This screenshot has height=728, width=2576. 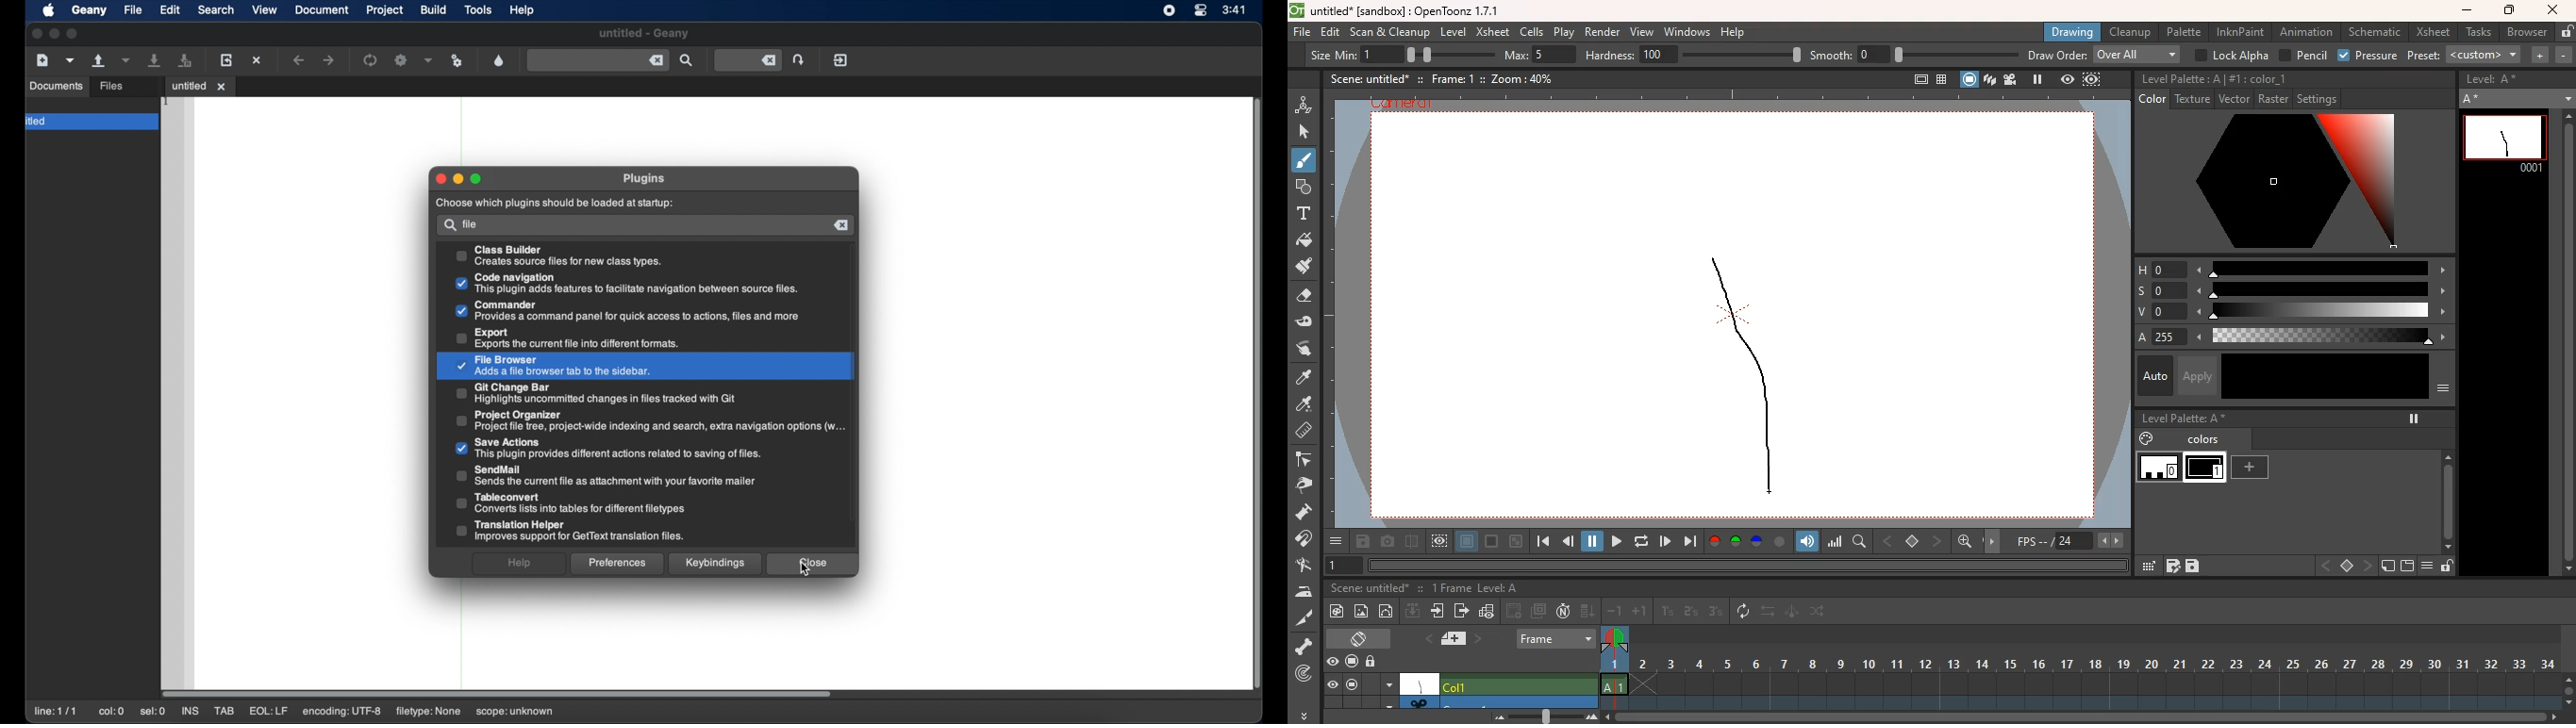 I want to click on a, so click(x=2144, y=337).